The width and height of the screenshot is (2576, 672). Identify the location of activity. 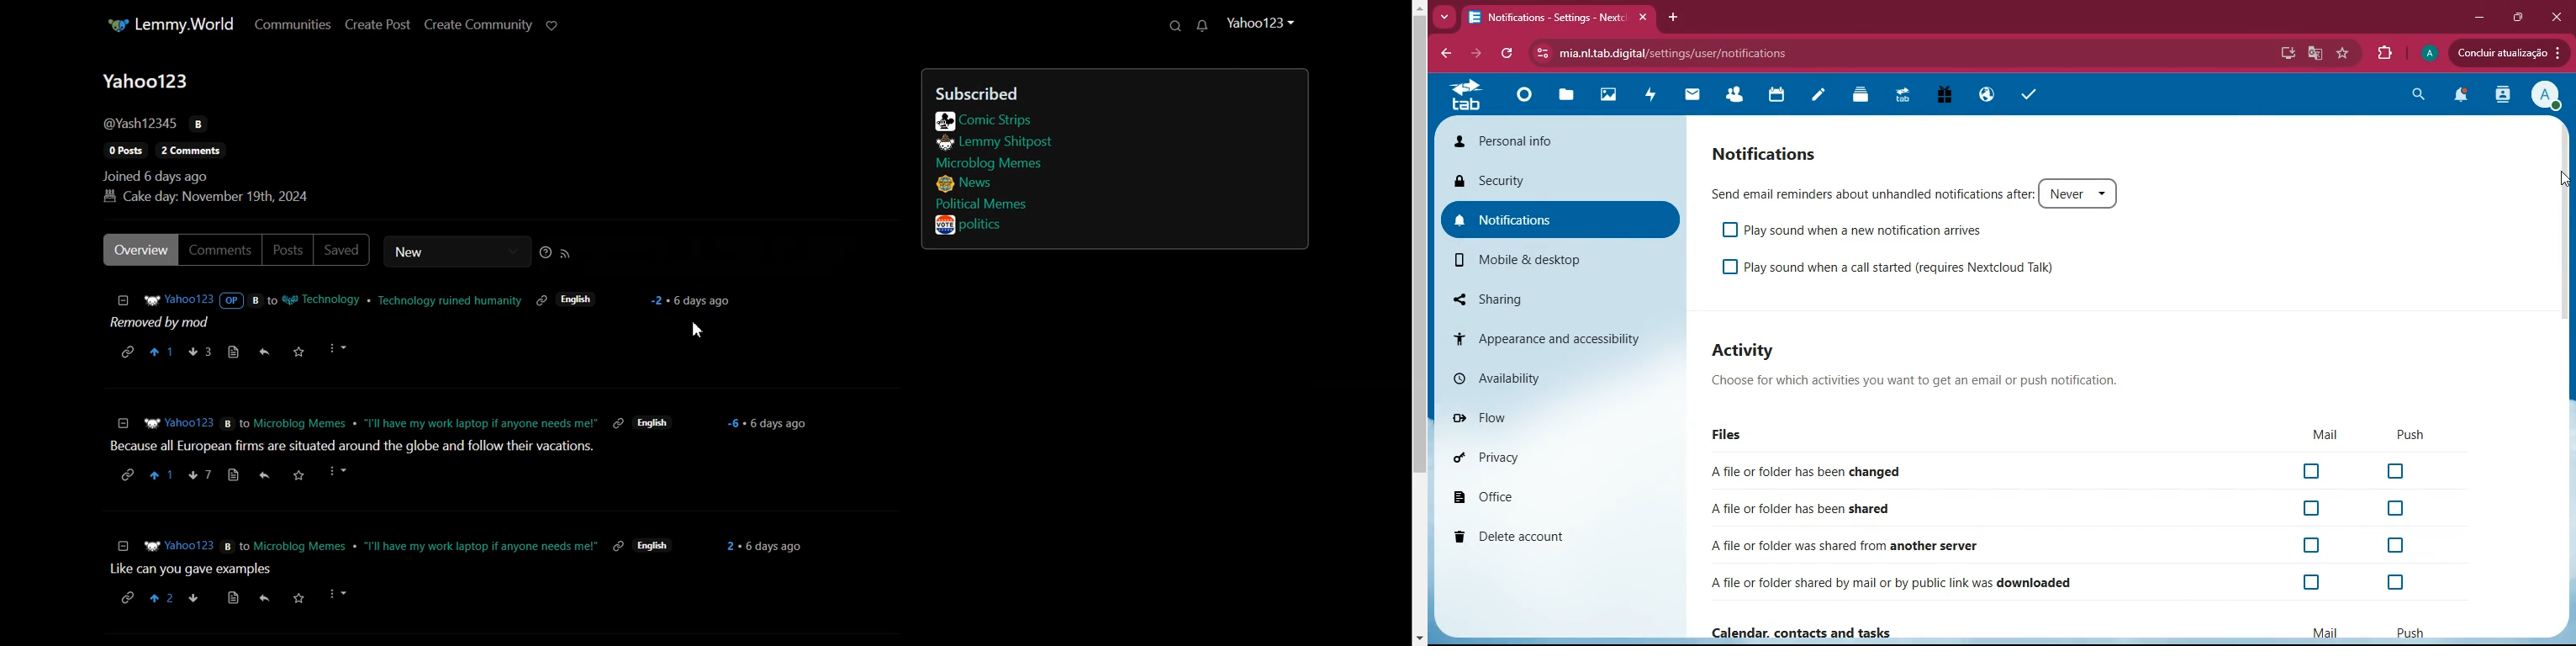
(1651, 99).